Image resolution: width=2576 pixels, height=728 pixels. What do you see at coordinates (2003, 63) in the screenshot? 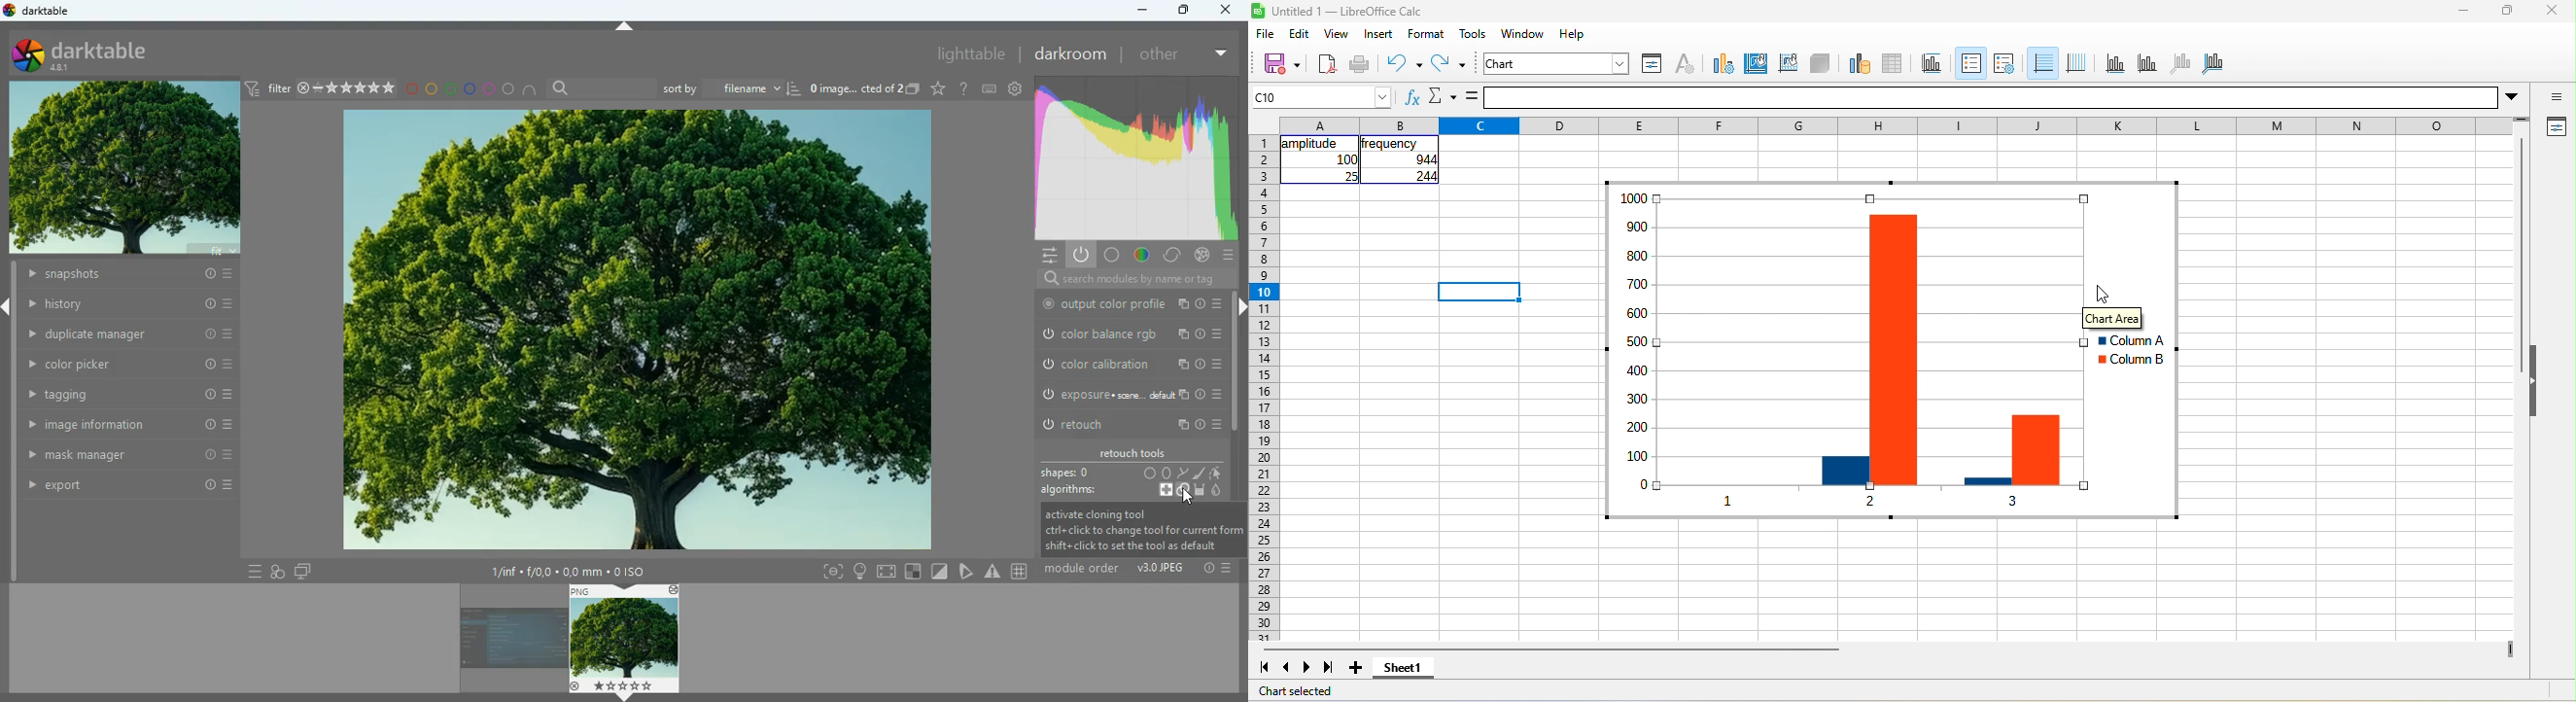
I see `legend` at bounding box center [2003, 63].